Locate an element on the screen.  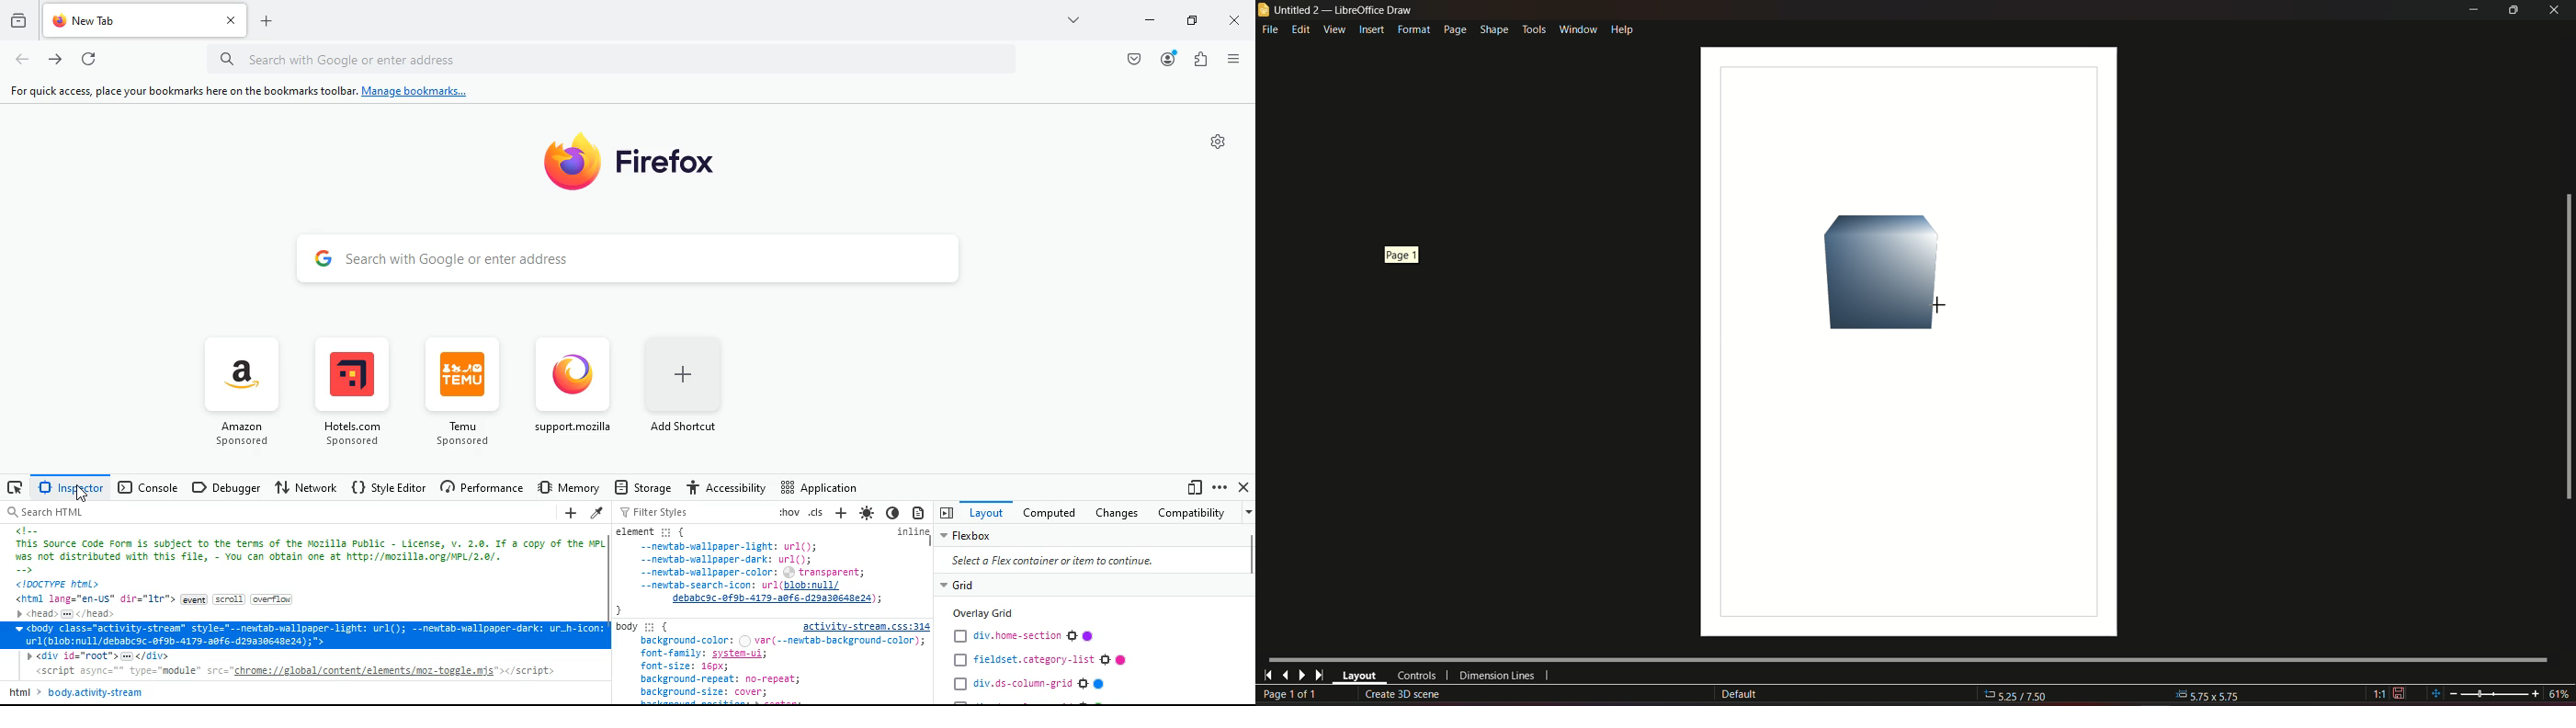
application is located at coordinates (818, 486).